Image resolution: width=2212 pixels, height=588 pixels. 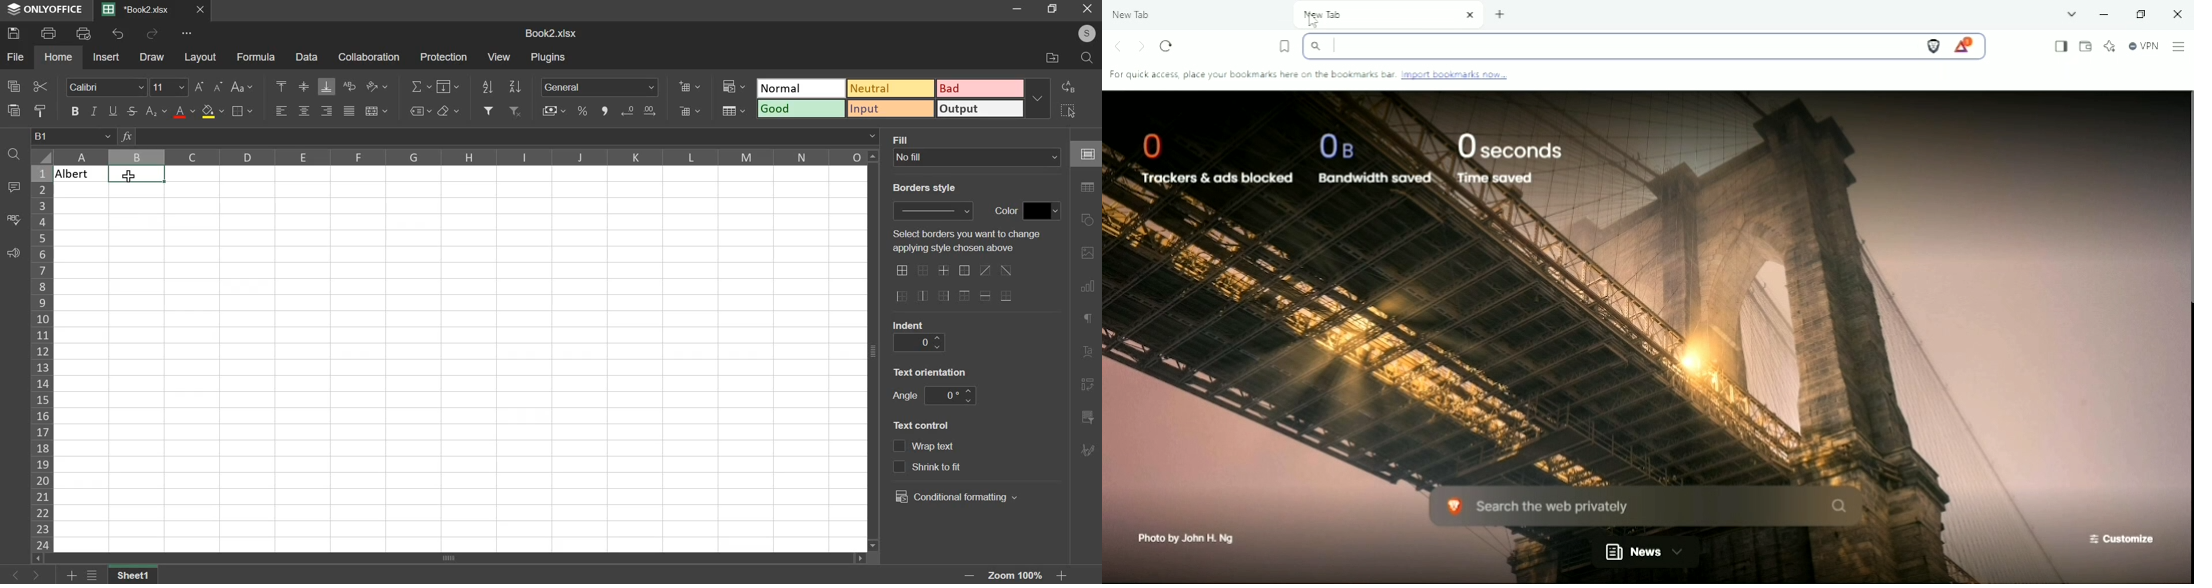 What do you see at coordinates (283, 85) in the screenshot?
I see `align top` at bounding box center [283, 85].